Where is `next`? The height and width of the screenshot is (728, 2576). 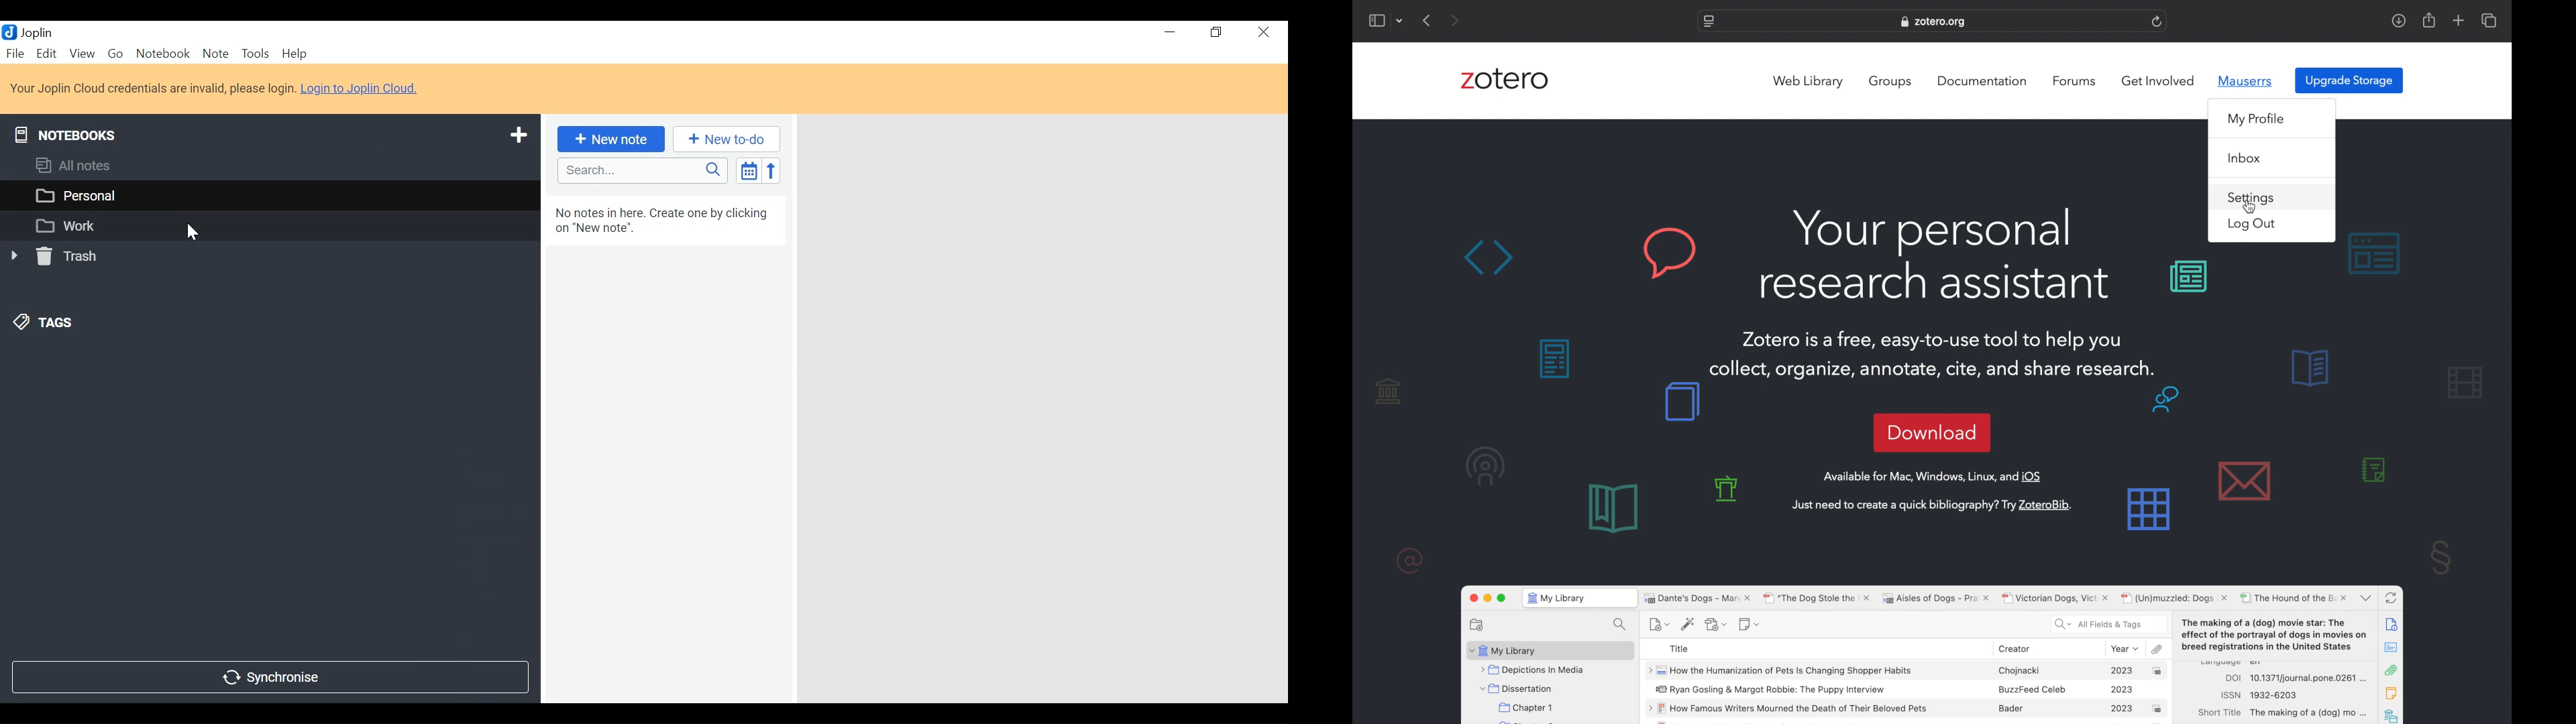 next is located at coordinates (1454, 20).